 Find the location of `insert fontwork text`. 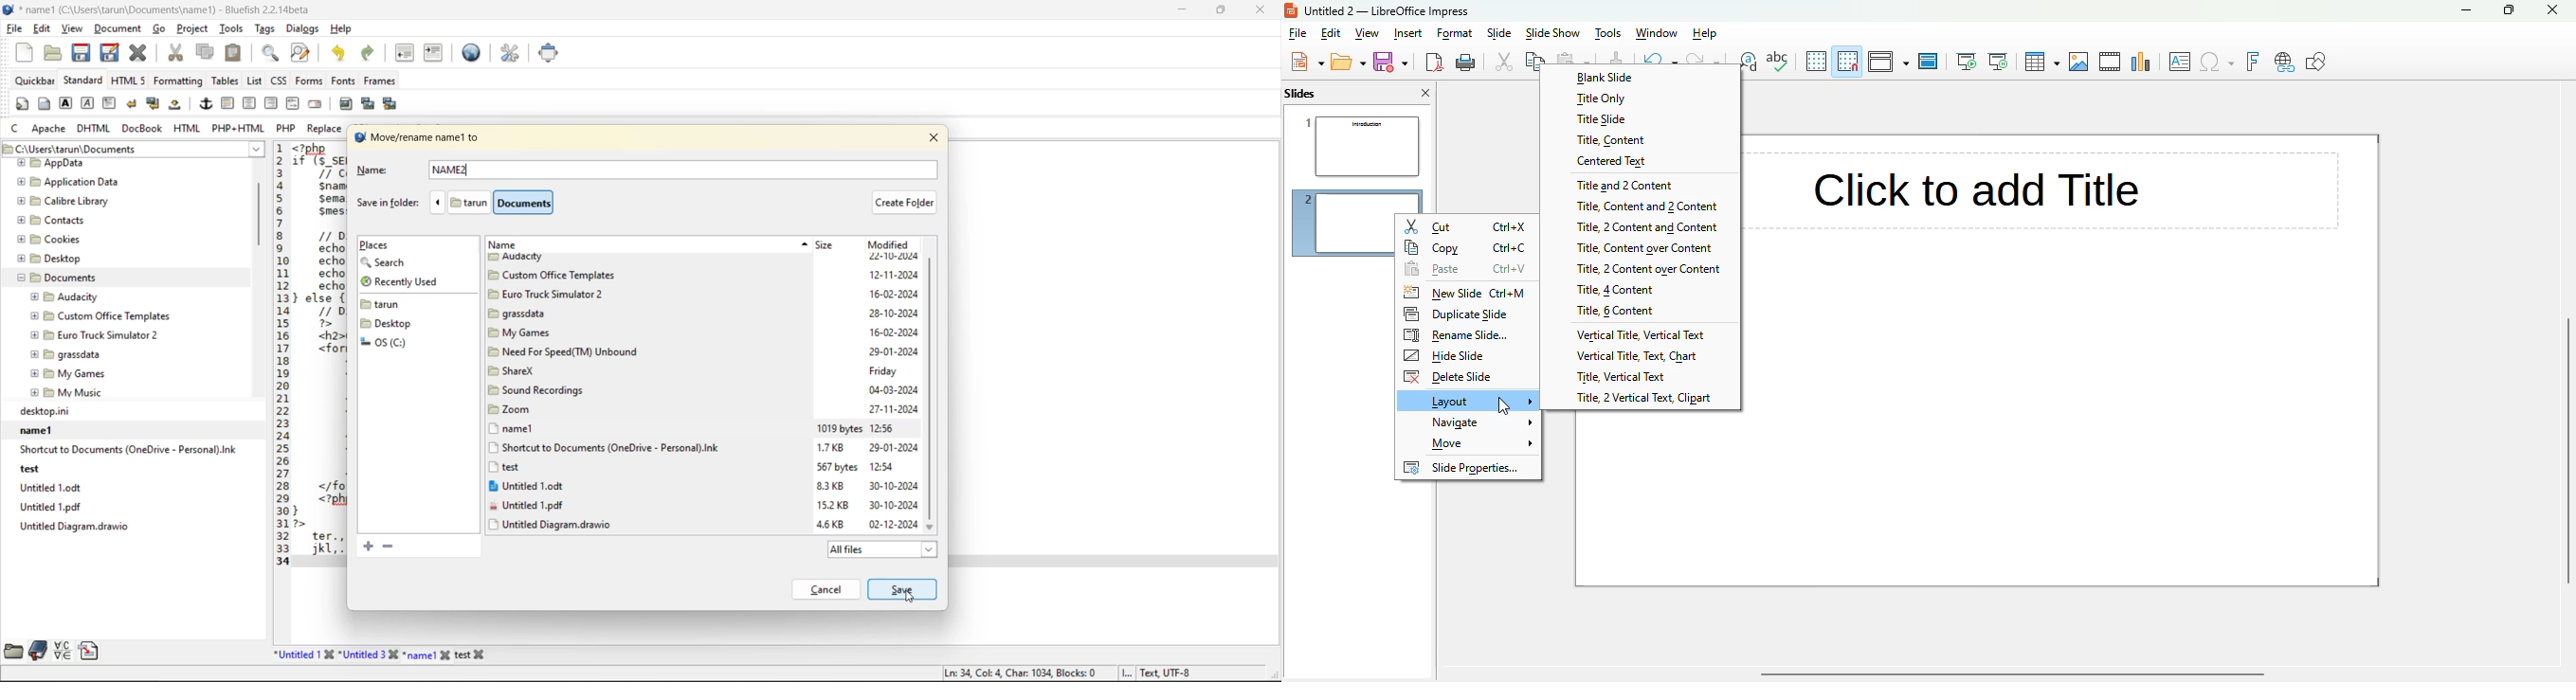

insert fontwork text is located at coordinates (2252, 62).